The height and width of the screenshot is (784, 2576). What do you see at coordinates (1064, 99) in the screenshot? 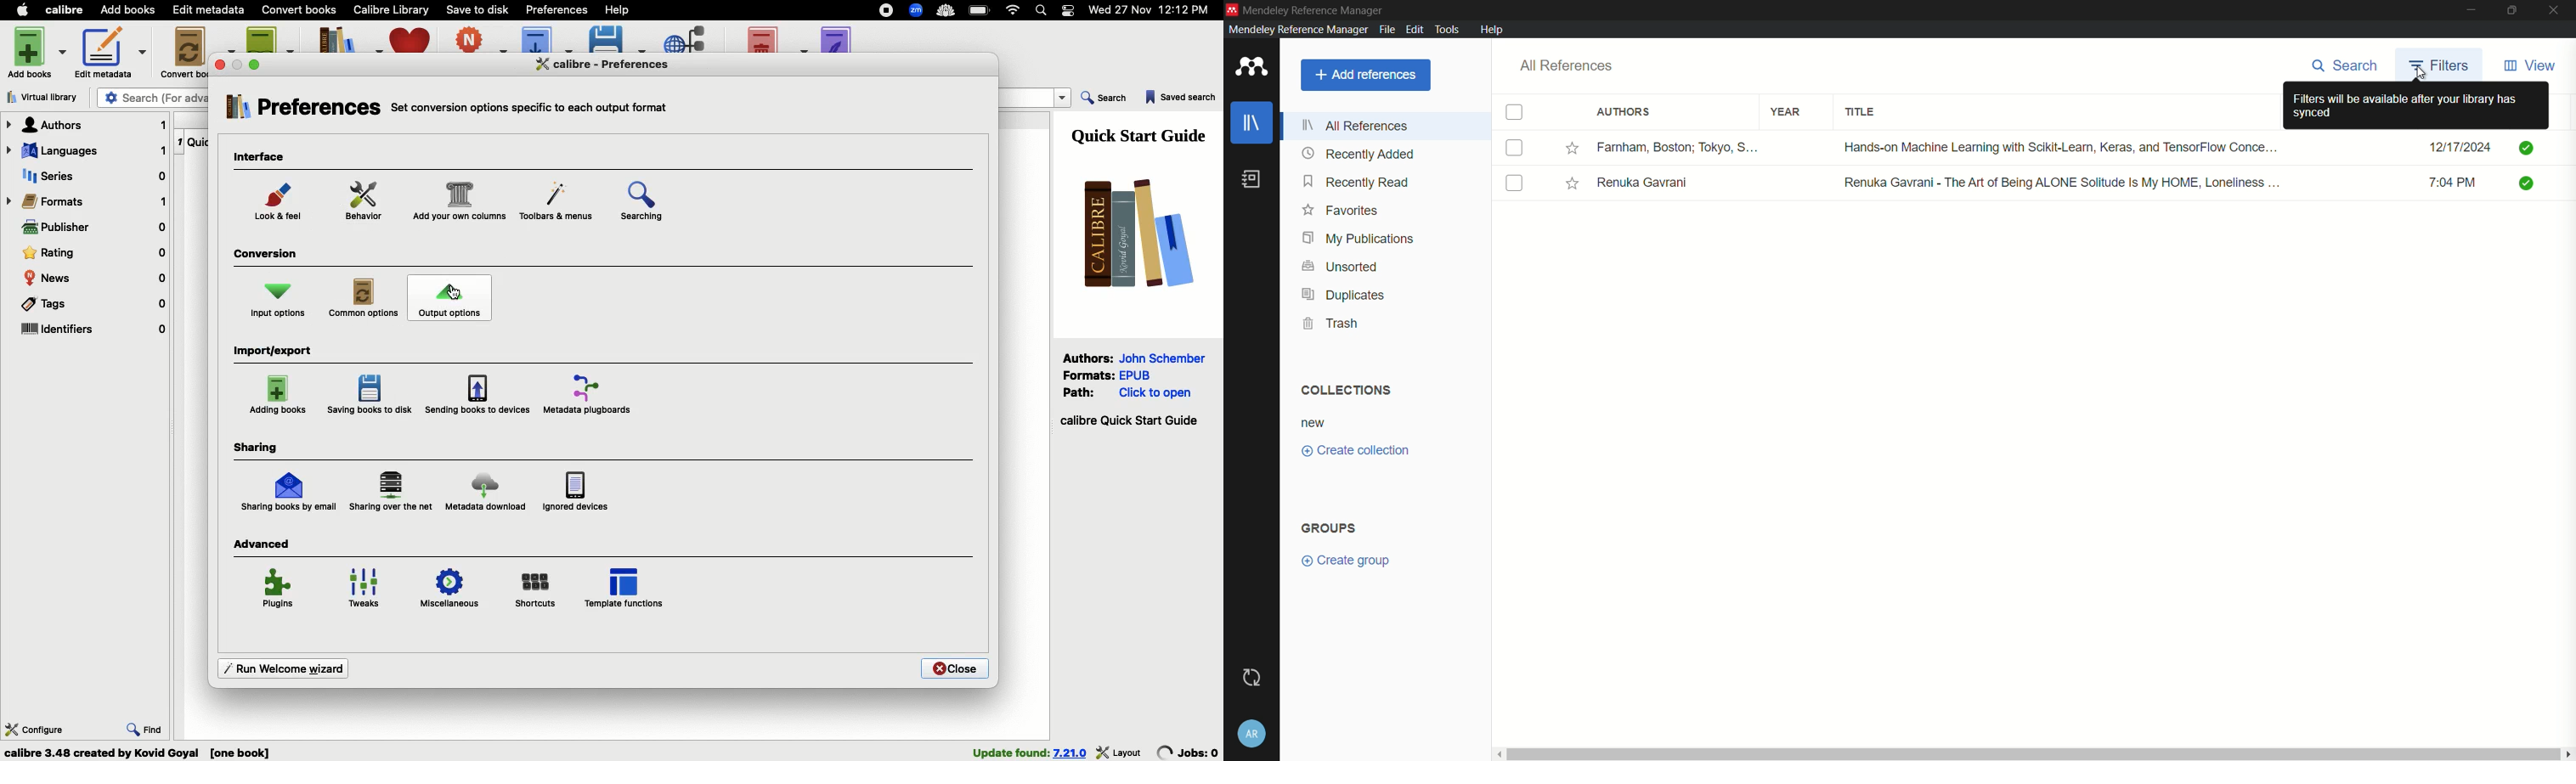
I see `dropdown` at bounding box center [1064, 99].